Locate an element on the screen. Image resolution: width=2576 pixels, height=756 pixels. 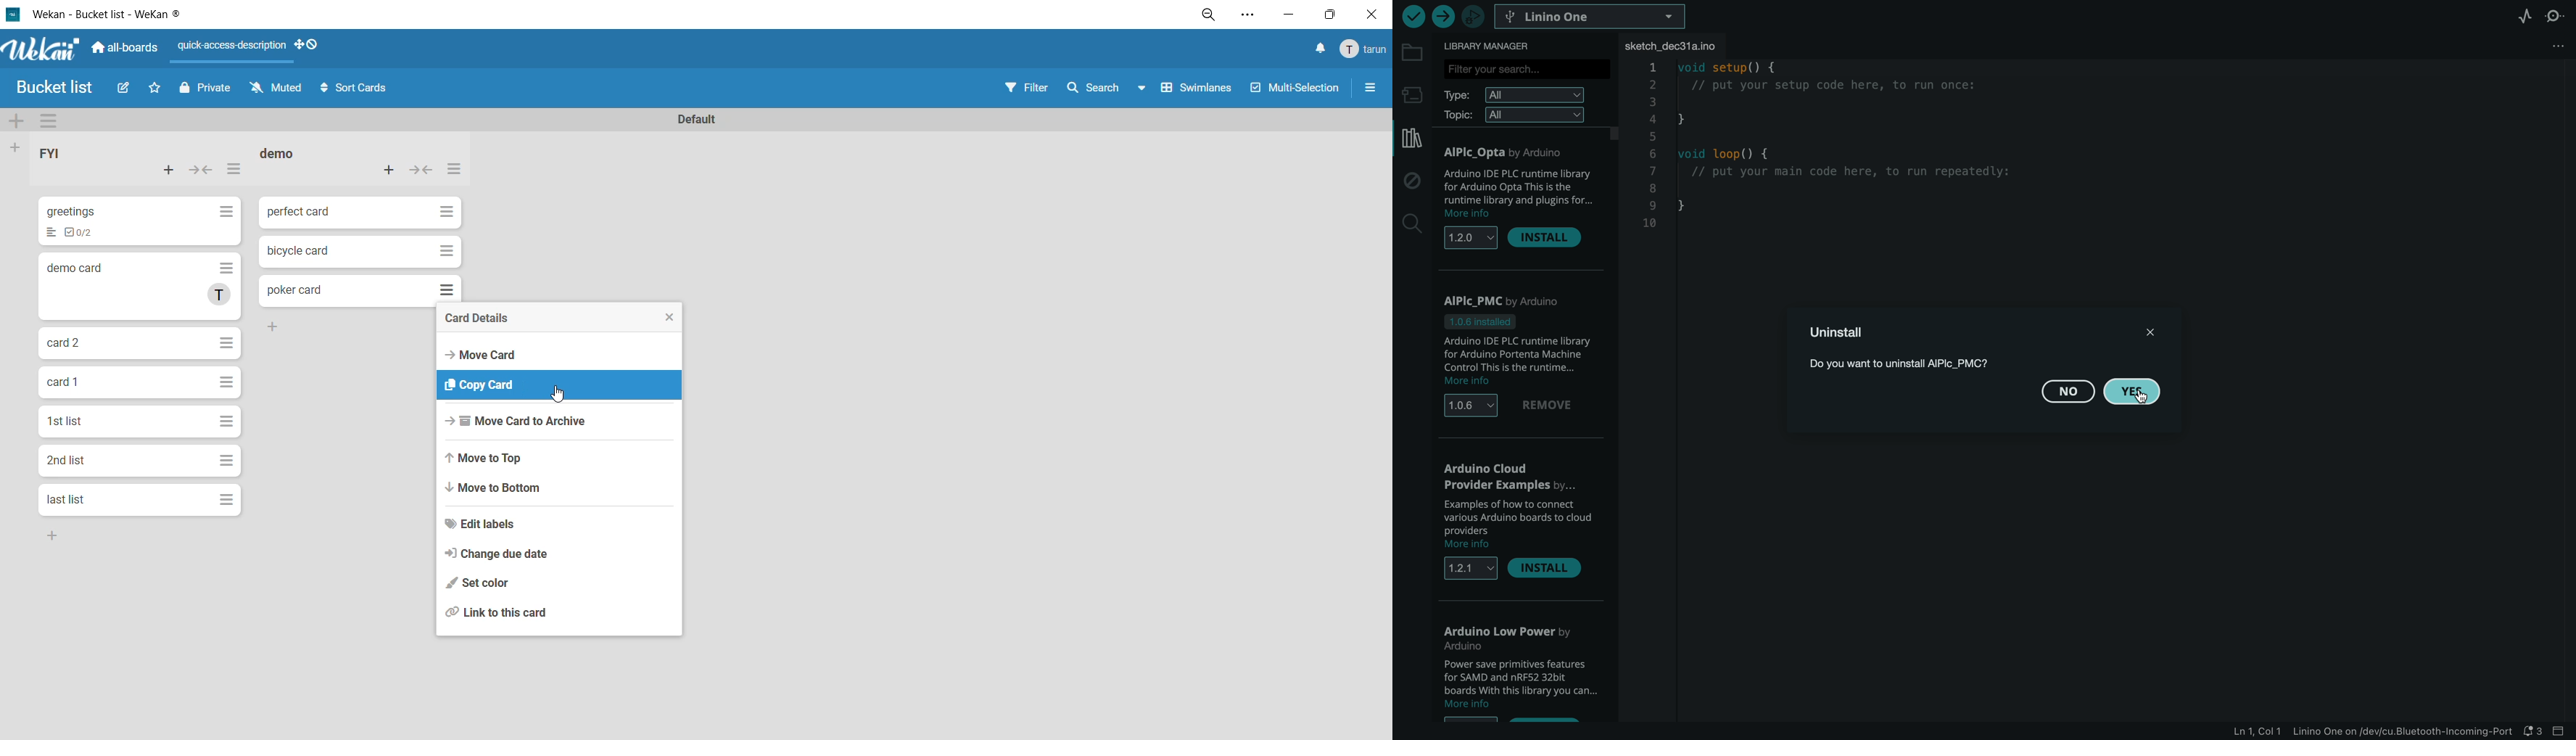
collapse is located at coordinates (204, 170).